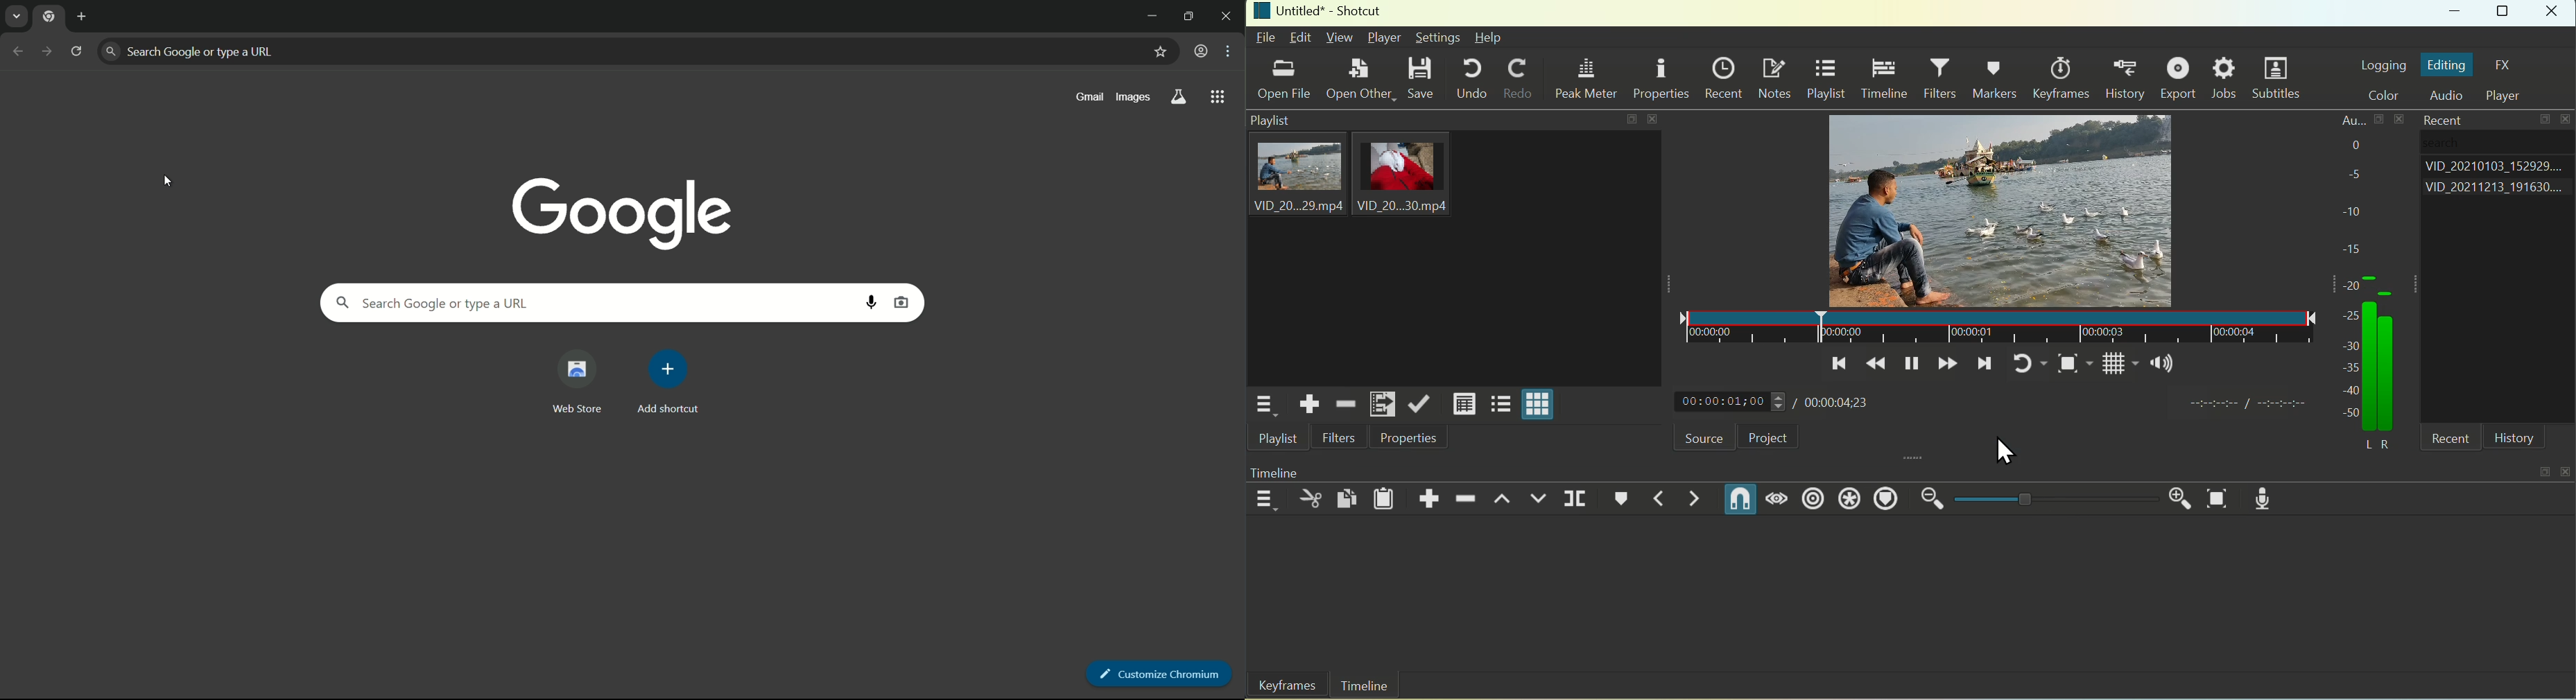 Image resolution: width=2576 pixels, height=700 pixels. Describe the element at coordinates (1340, 437) in the screenshot. I see `Filters` at that location.